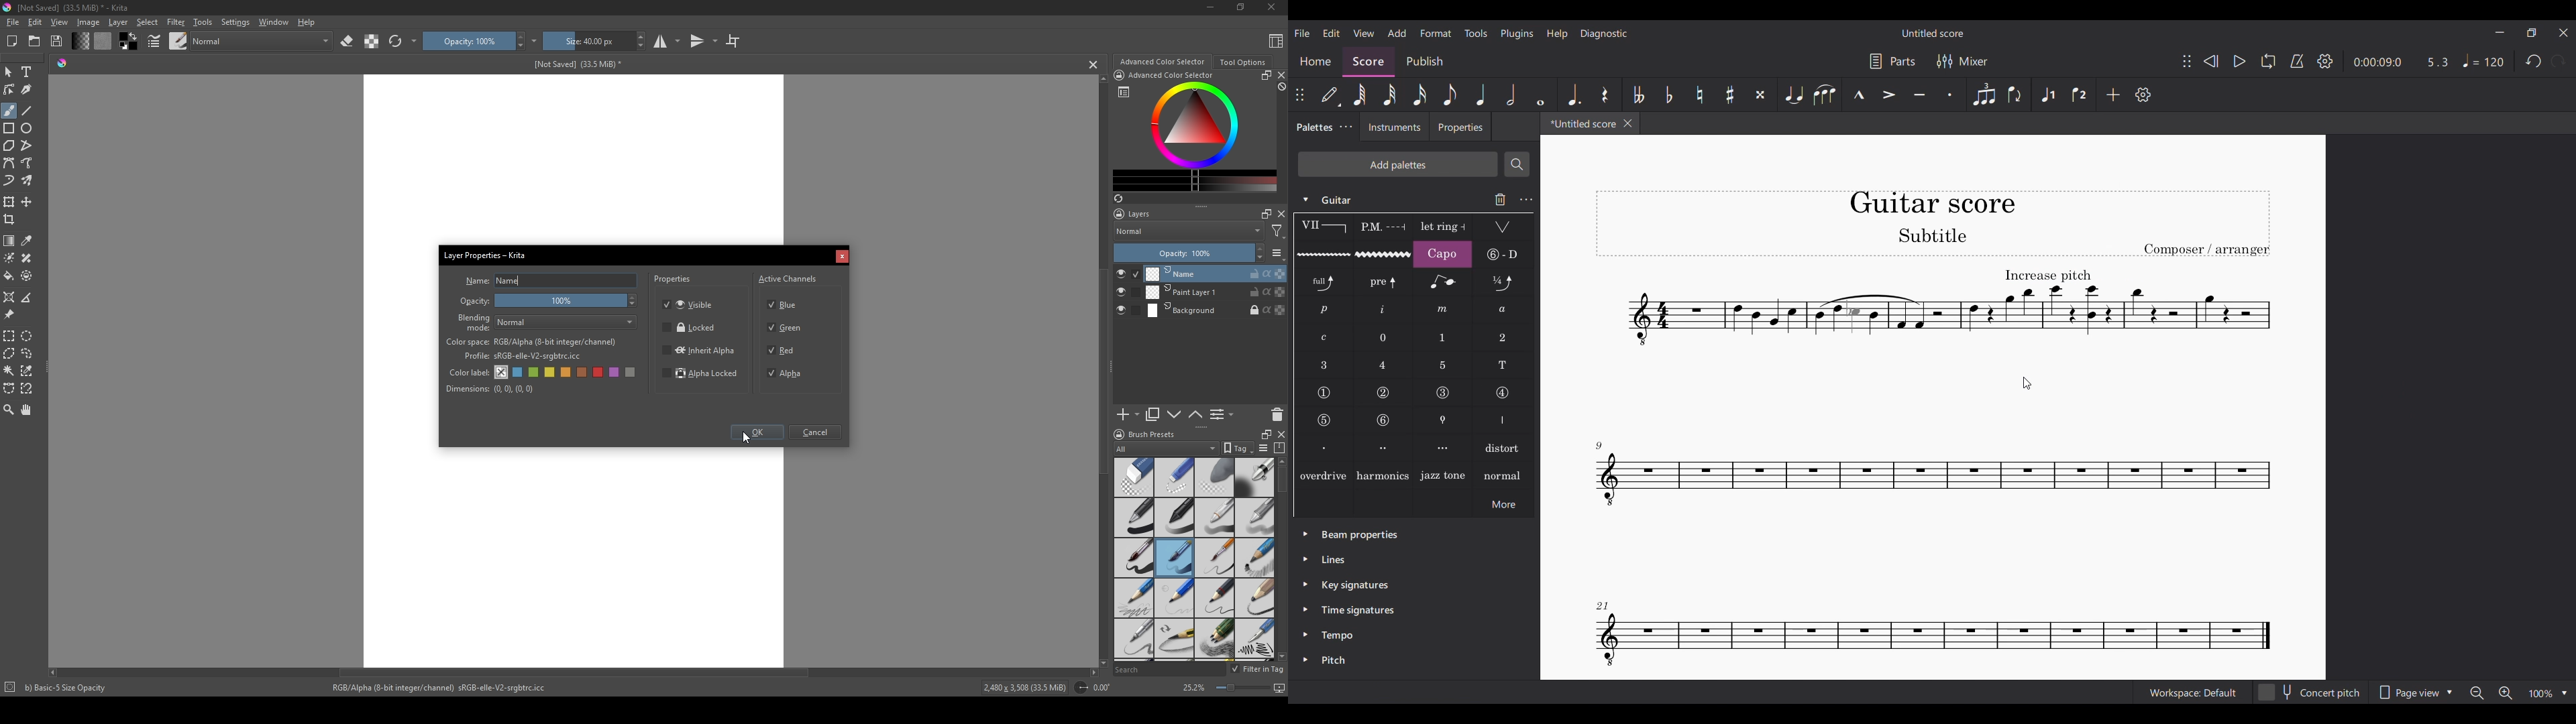 The height and width of the screenshot is (728, 2576). What do you see at coordinates (1153, 415) in the screenshot?
I see `copy` at bounding box center [1153, 415].